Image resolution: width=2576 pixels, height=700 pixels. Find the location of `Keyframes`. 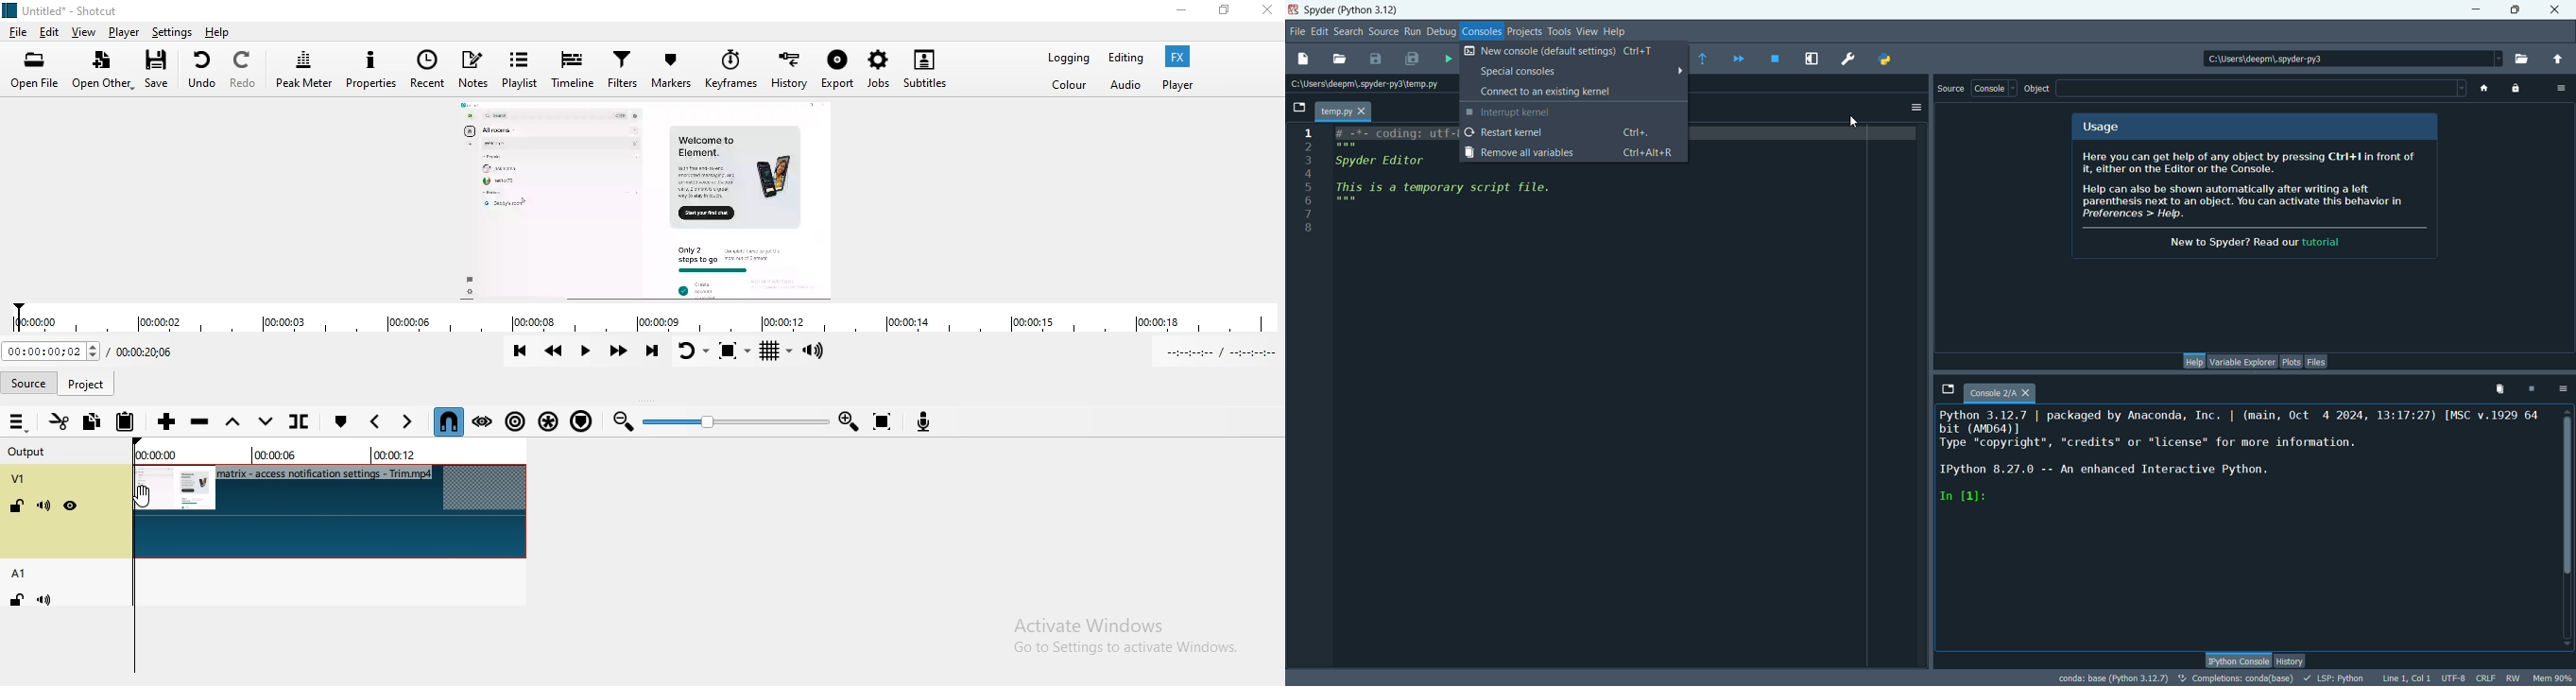

Keyframes is located at coordinates (732, 69).